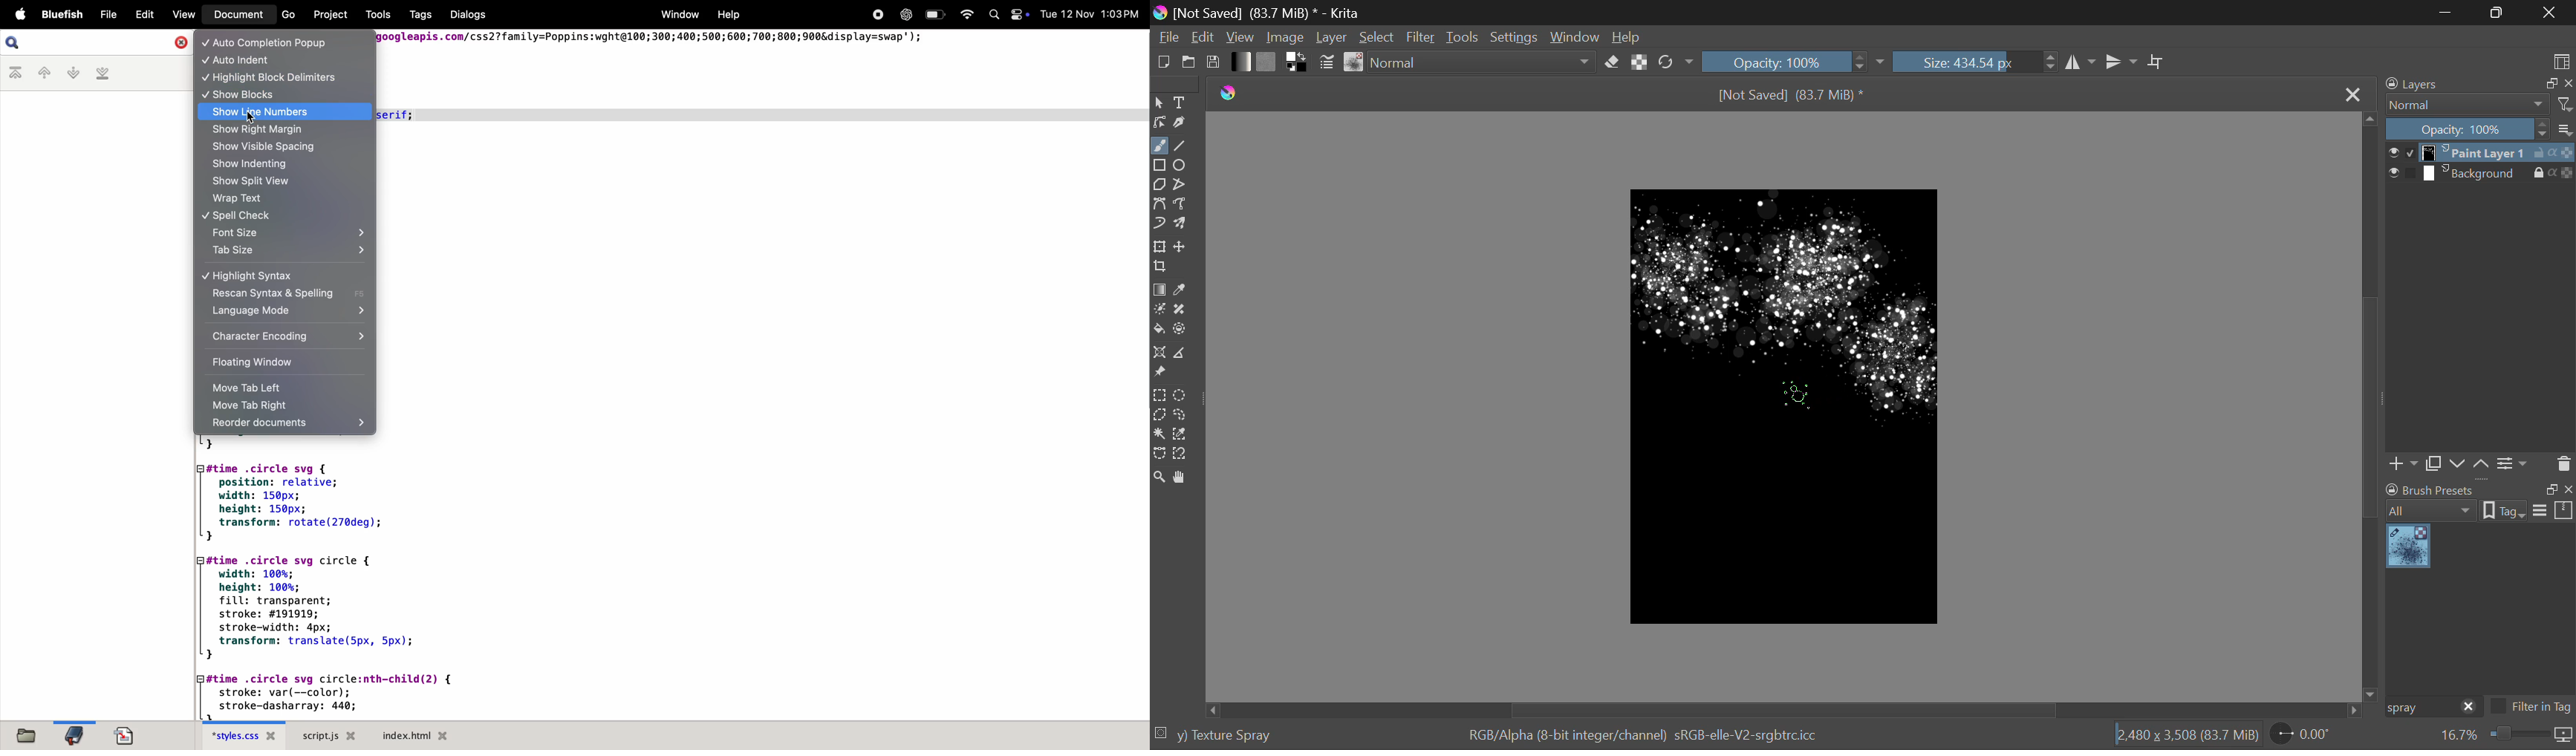 Image resolution: width=2576 pixels, height=756 pixels. I want to click on zoom slider, so click(2517, 735).